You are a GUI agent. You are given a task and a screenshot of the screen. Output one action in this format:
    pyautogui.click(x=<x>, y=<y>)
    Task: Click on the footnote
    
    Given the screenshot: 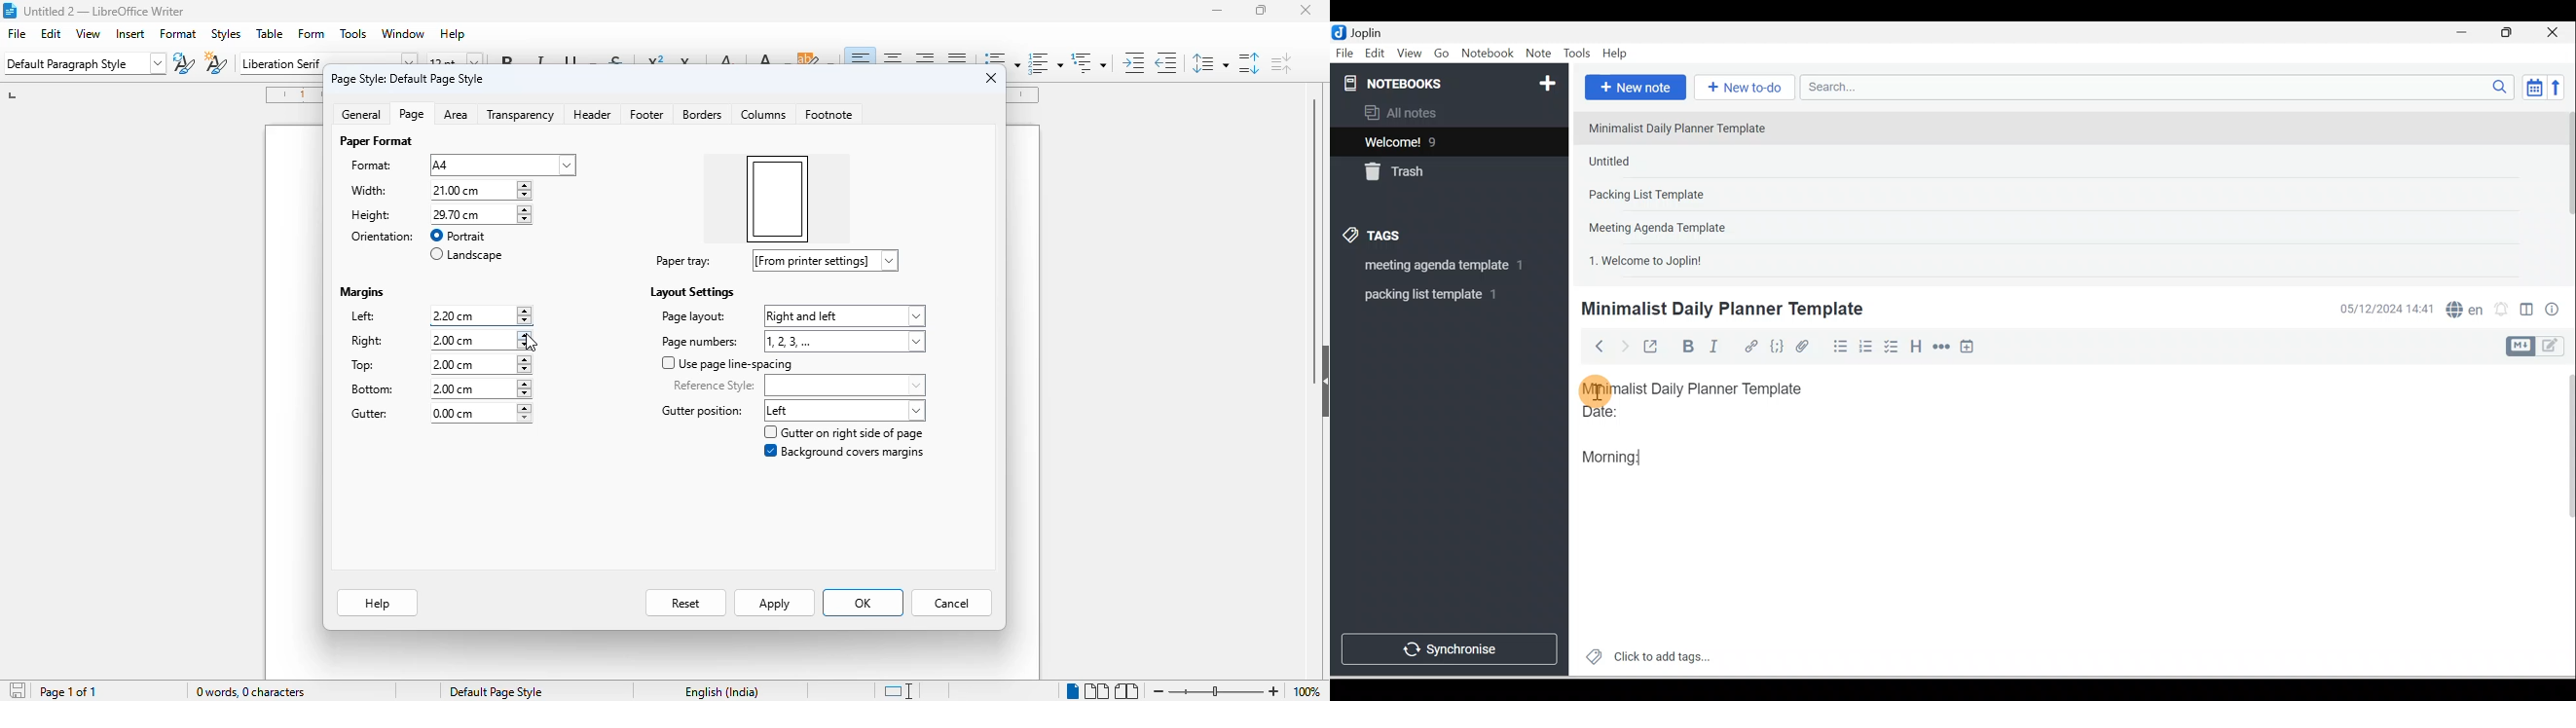 What is the action you would take?
    pyautogui.click(x=830, y=114)
    